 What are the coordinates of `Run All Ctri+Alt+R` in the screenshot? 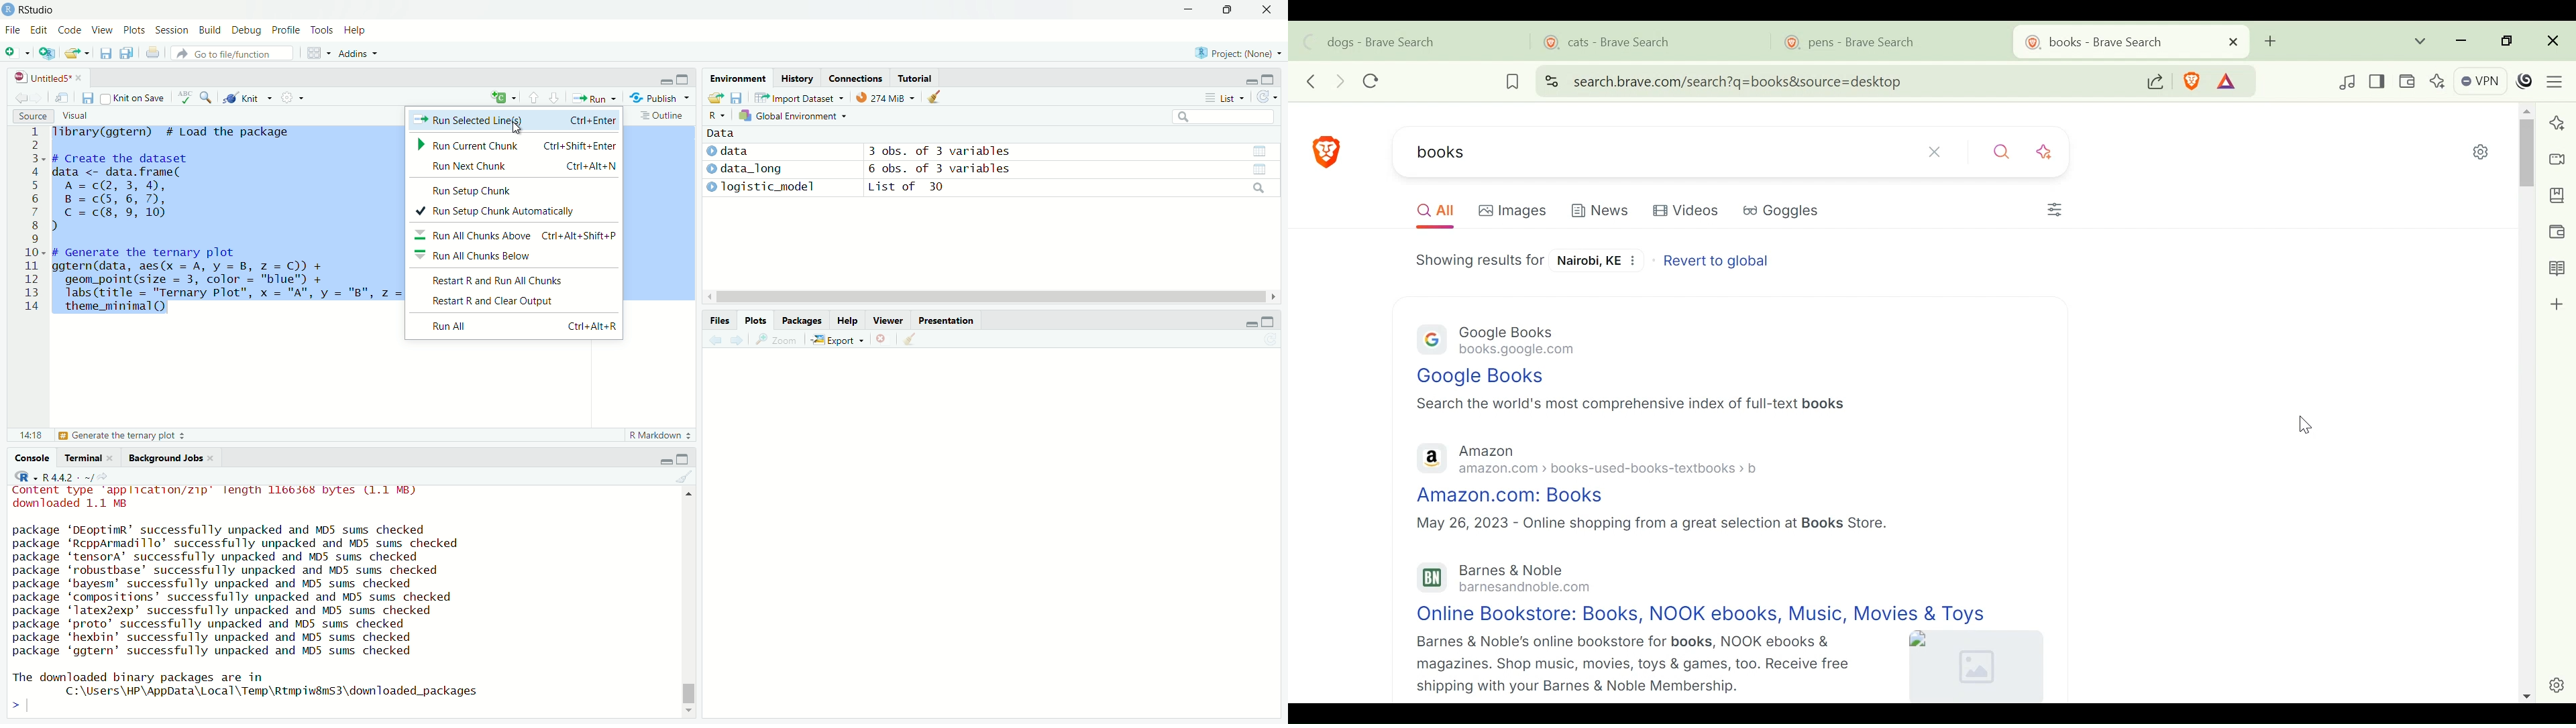 It's located at (519, 328).